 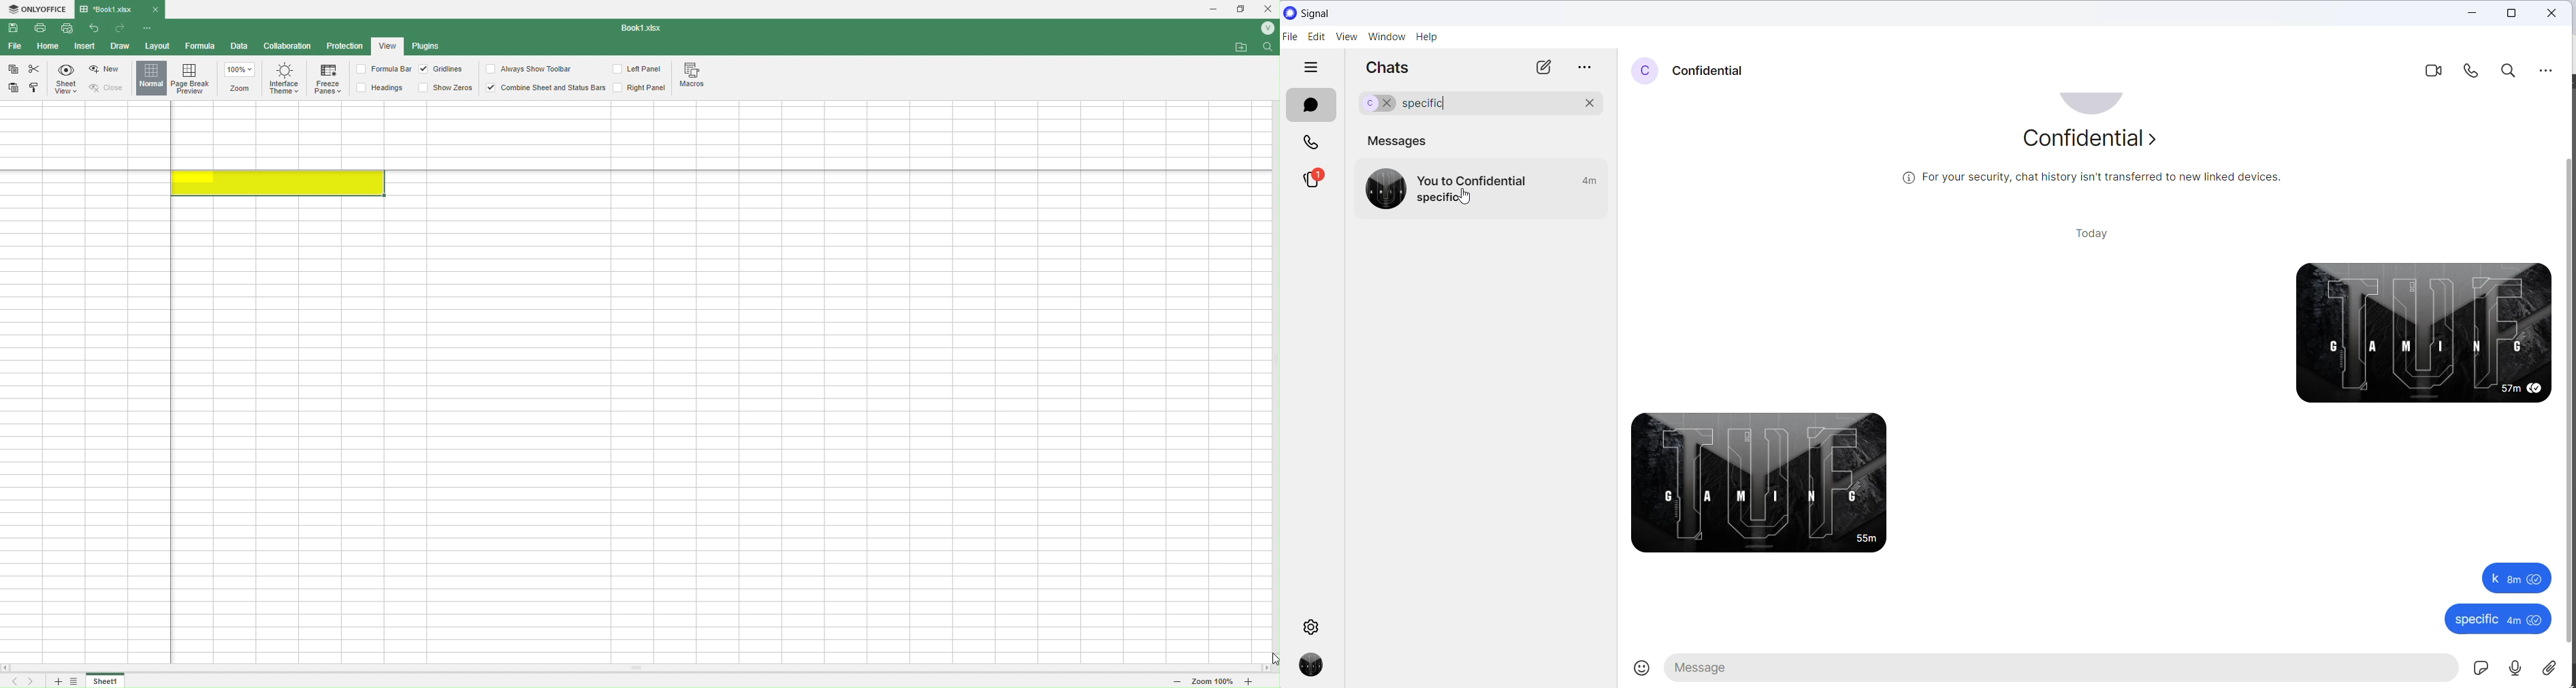 What do you see at coordinates (240, 47) in the screenshot?
I see `Data` at bounding box center [240, 47].